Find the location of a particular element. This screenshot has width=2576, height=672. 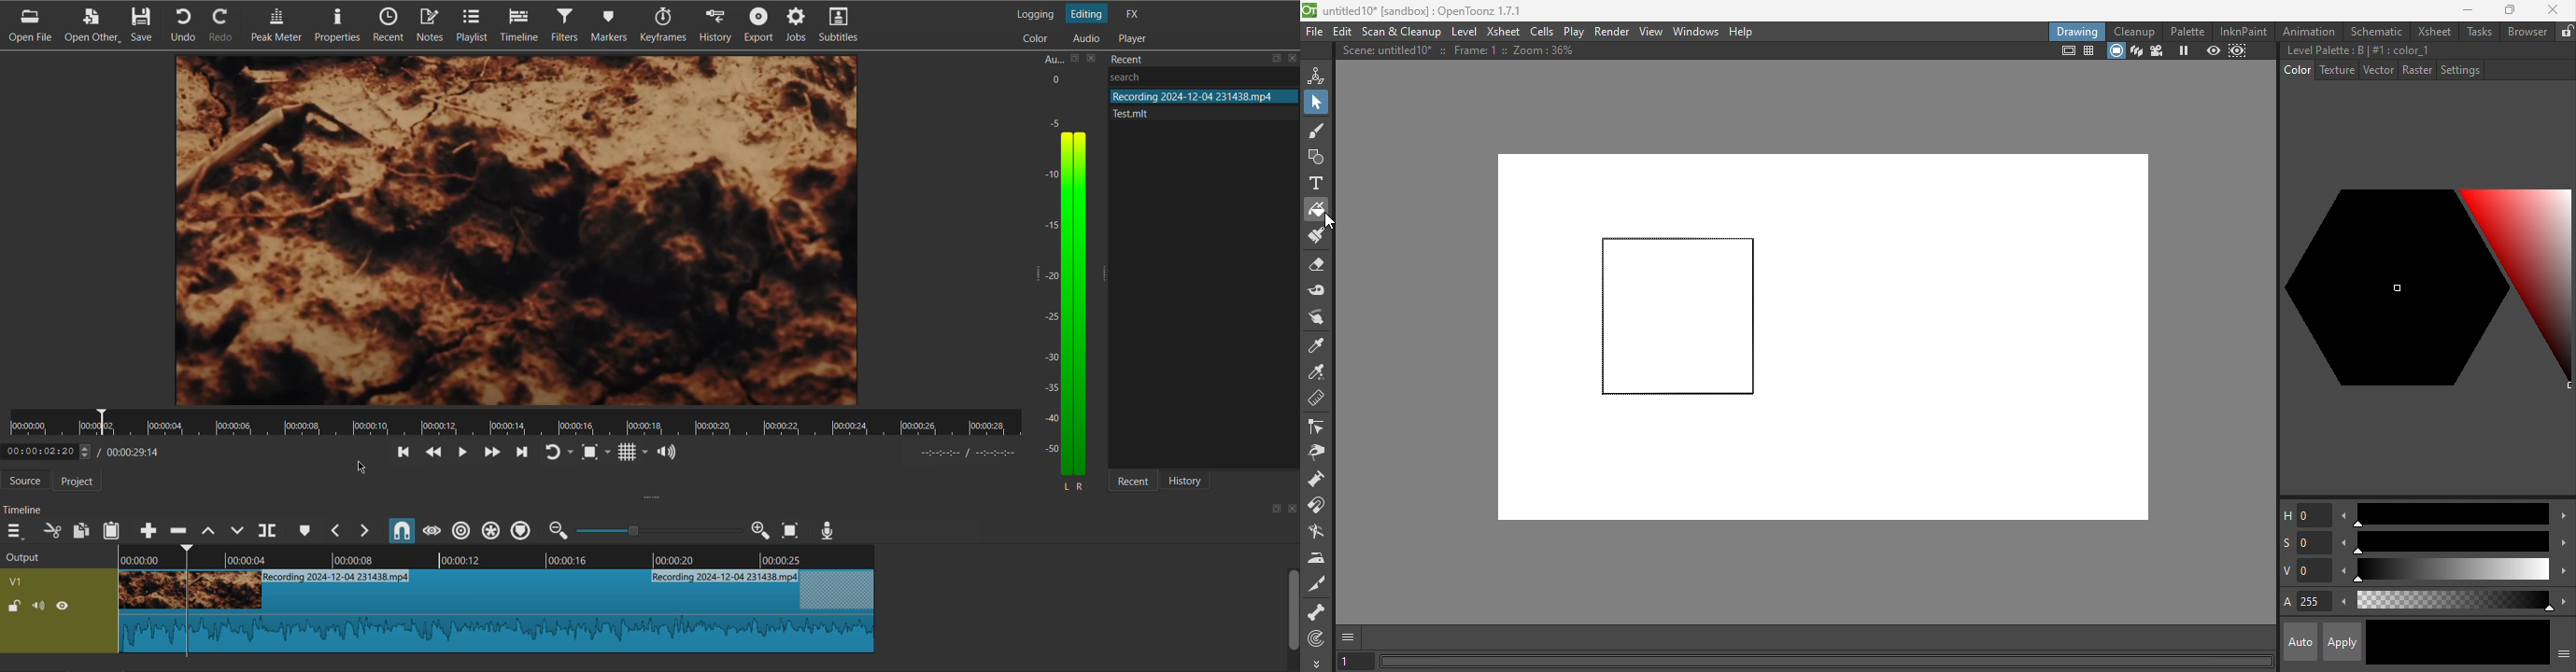

Player is located at coordinates (1131, 37).